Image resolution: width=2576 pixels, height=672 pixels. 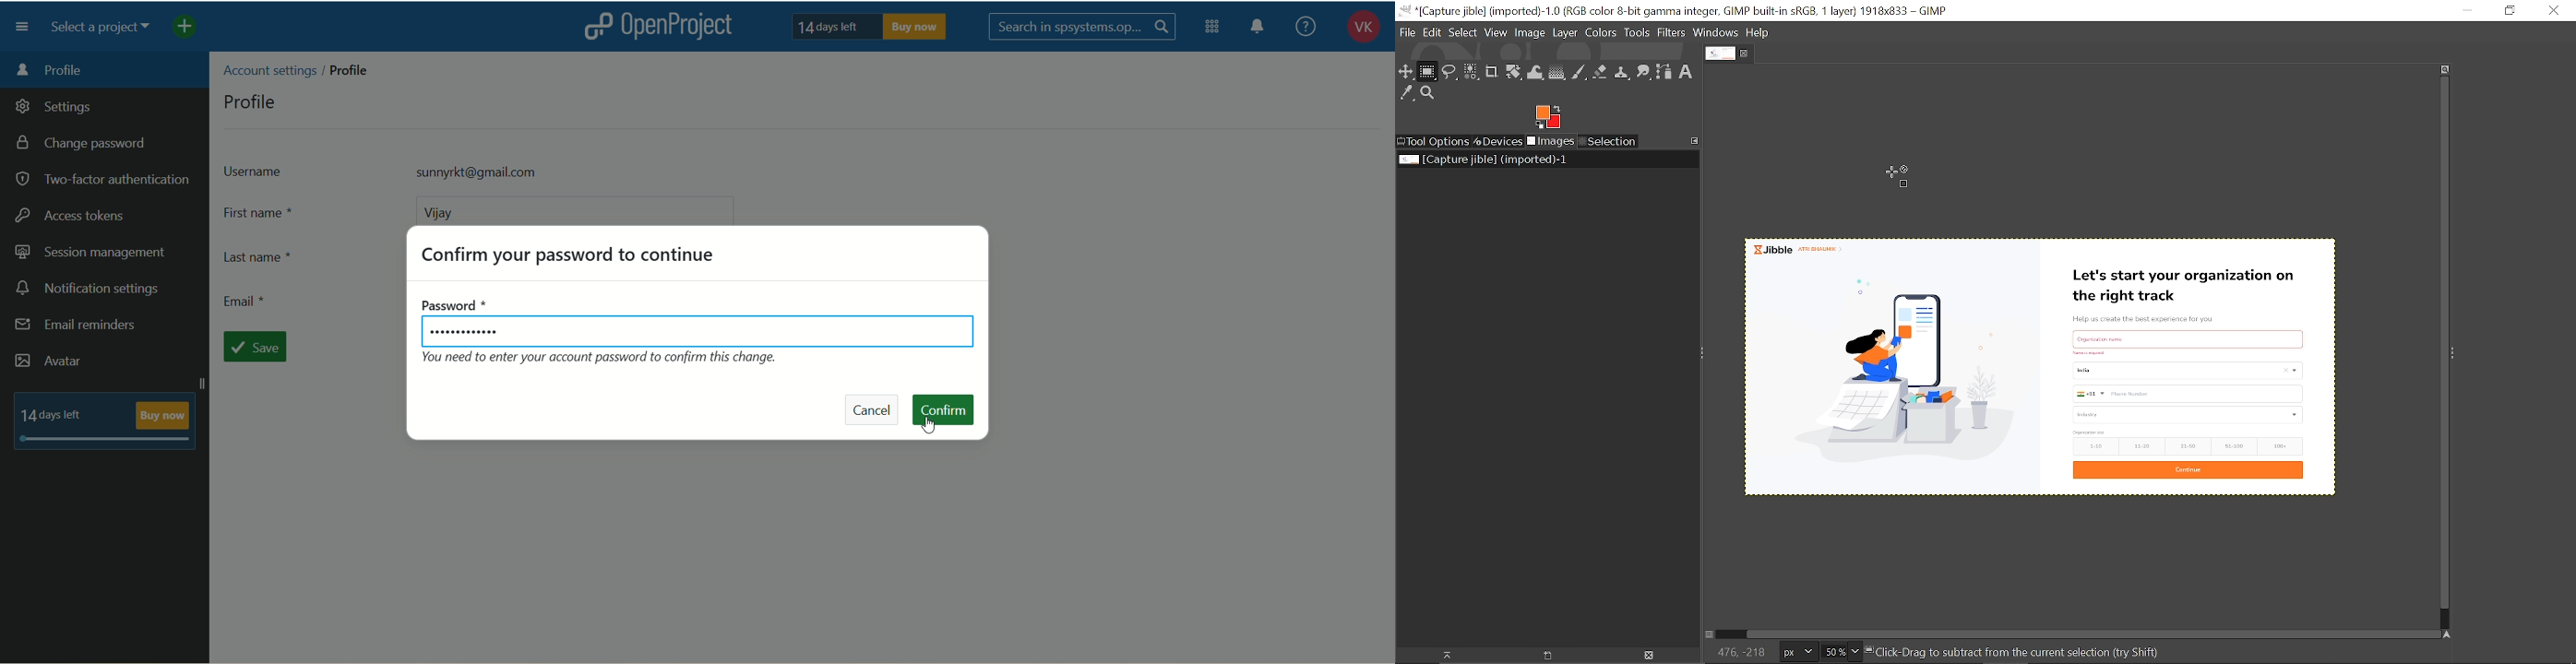 What do you see at coordinates (871, 27) in the screenshot?
I see `text` at bounding box center [871, 27].